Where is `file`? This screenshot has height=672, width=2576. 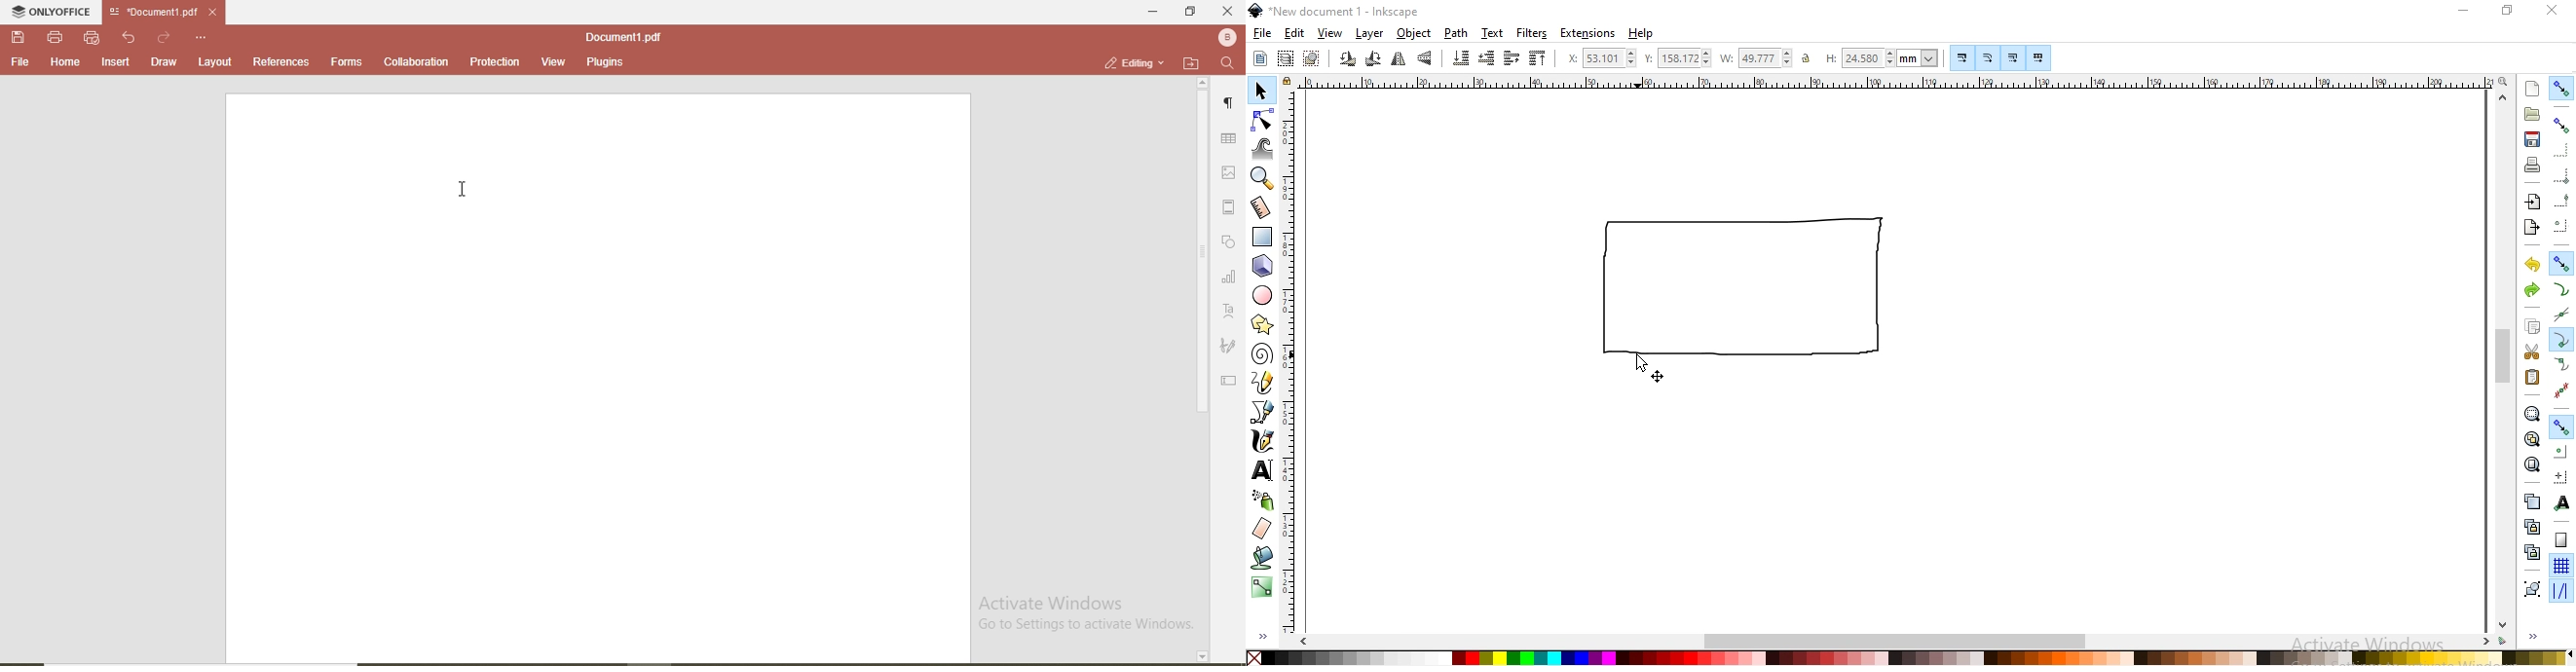
file is located at coordinates (19, 63).